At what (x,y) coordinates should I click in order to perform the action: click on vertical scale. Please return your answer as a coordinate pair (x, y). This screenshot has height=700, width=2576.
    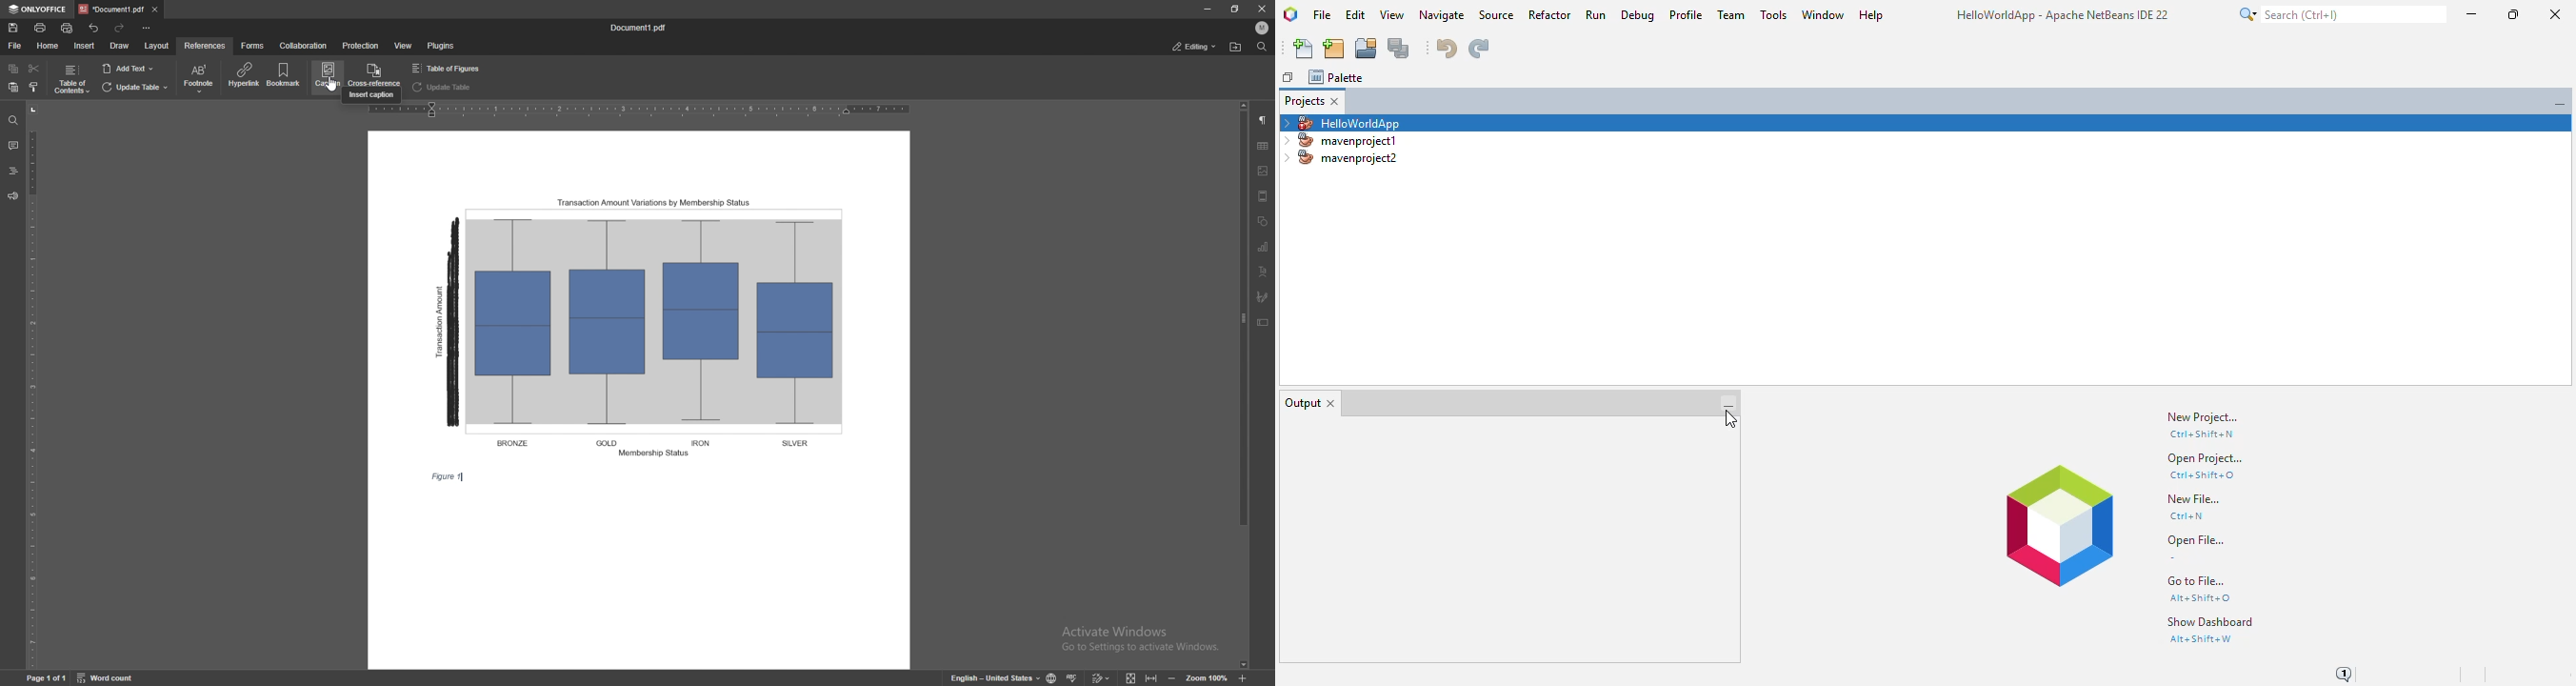
    Looking at the image, I should click on (38, 386).